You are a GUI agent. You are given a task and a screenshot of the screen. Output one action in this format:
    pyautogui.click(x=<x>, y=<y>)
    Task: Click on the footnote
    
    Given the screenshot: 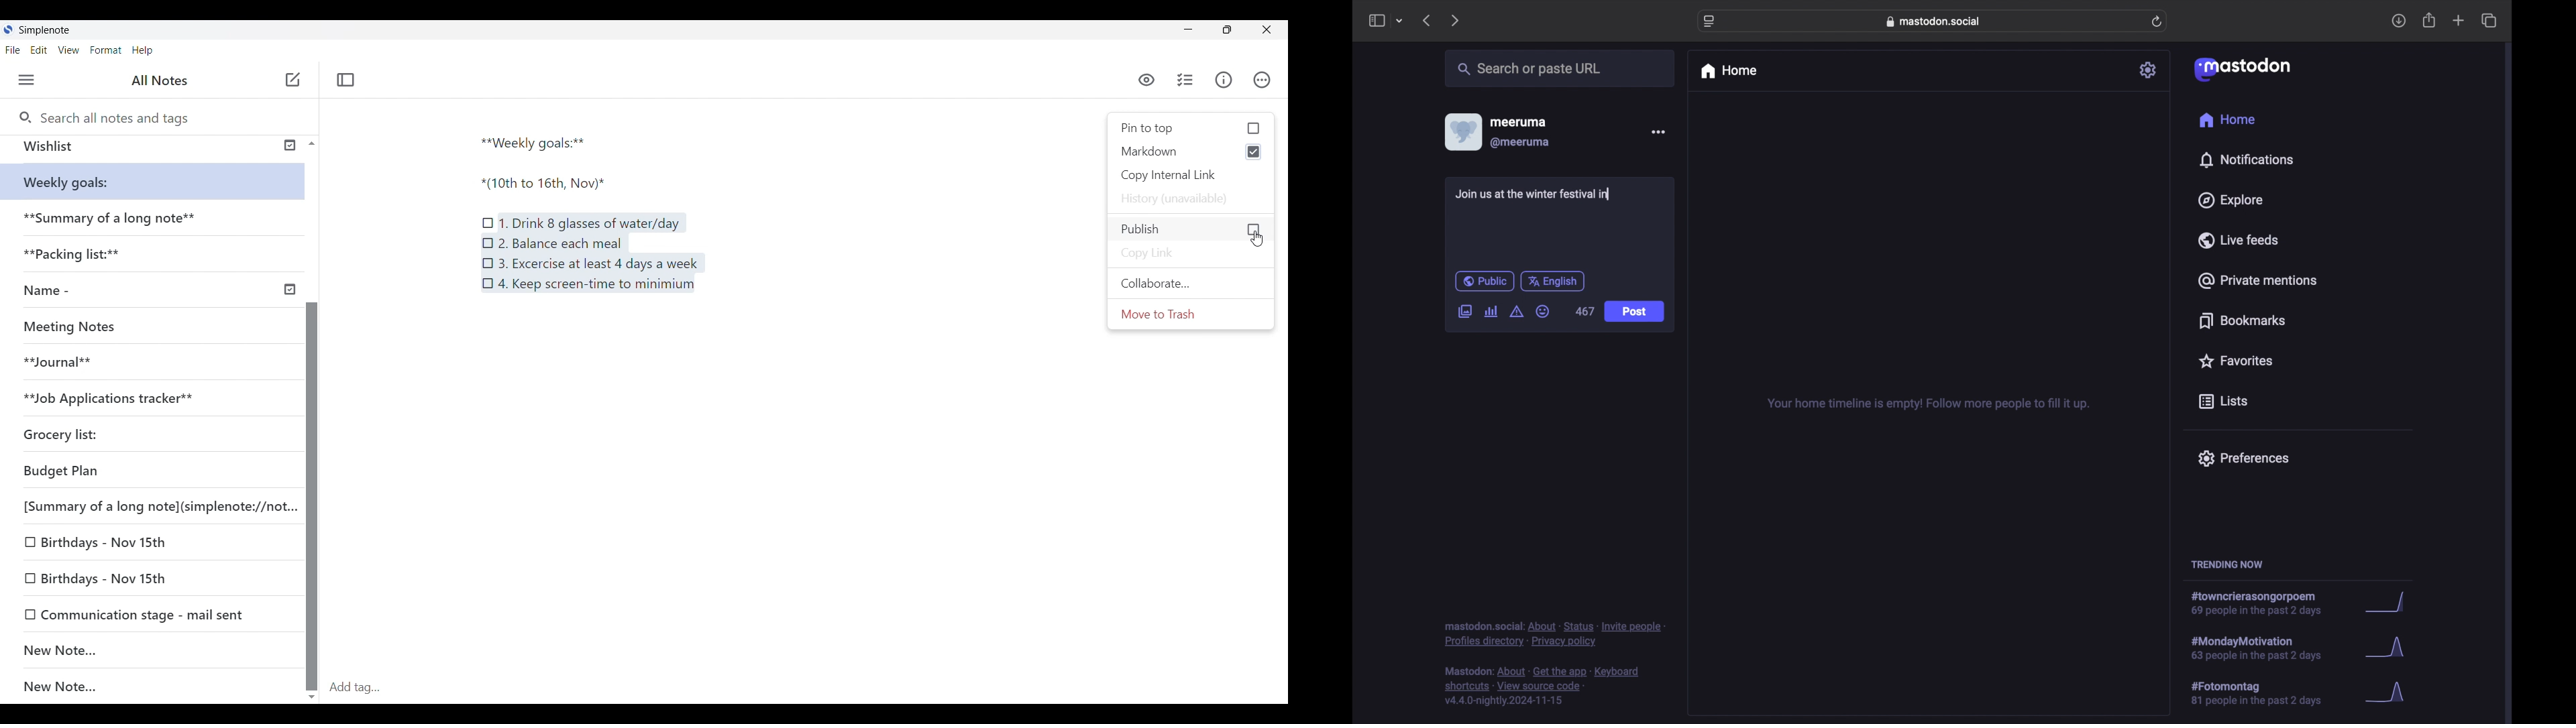 What is the action you would take?
    pyautogui.click(x=1544, y=686)
    